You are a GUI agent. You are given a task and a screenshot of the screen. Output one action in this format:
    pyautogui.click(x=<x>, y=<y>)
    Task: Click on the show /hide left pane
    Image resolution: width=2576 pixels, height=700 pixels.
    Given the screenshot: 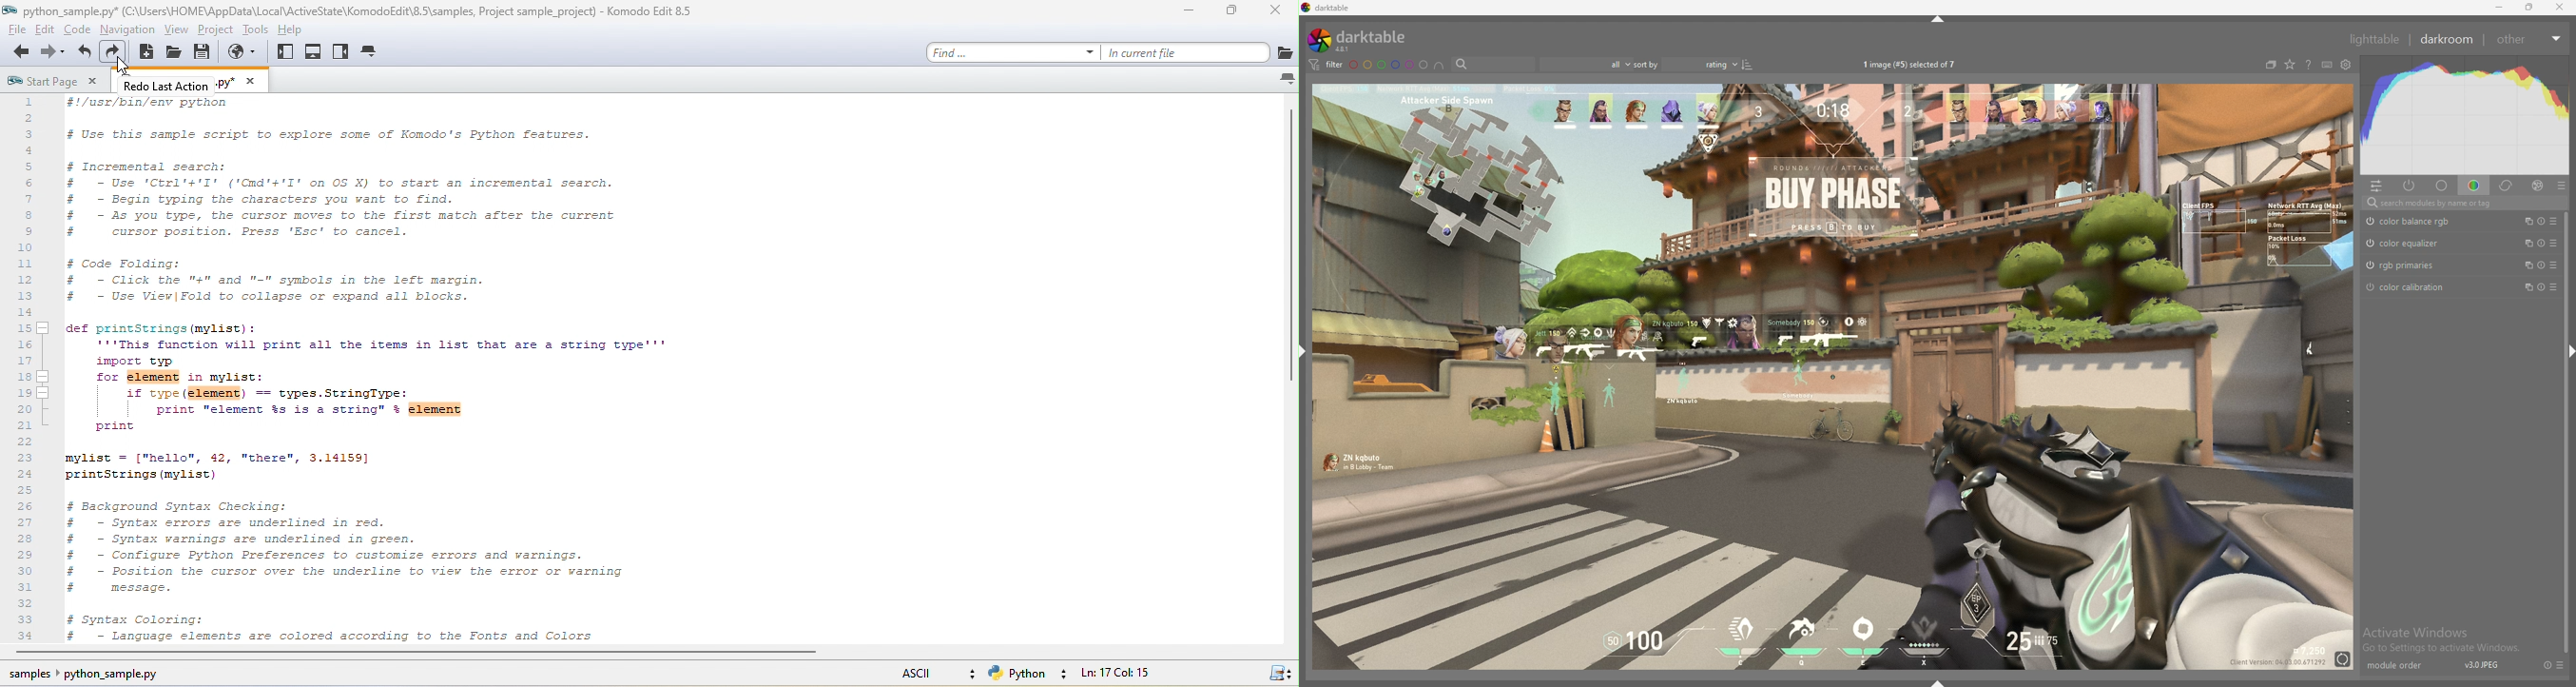 What is the action you would take?
    pyautogui.click(x=286, y=54)
    